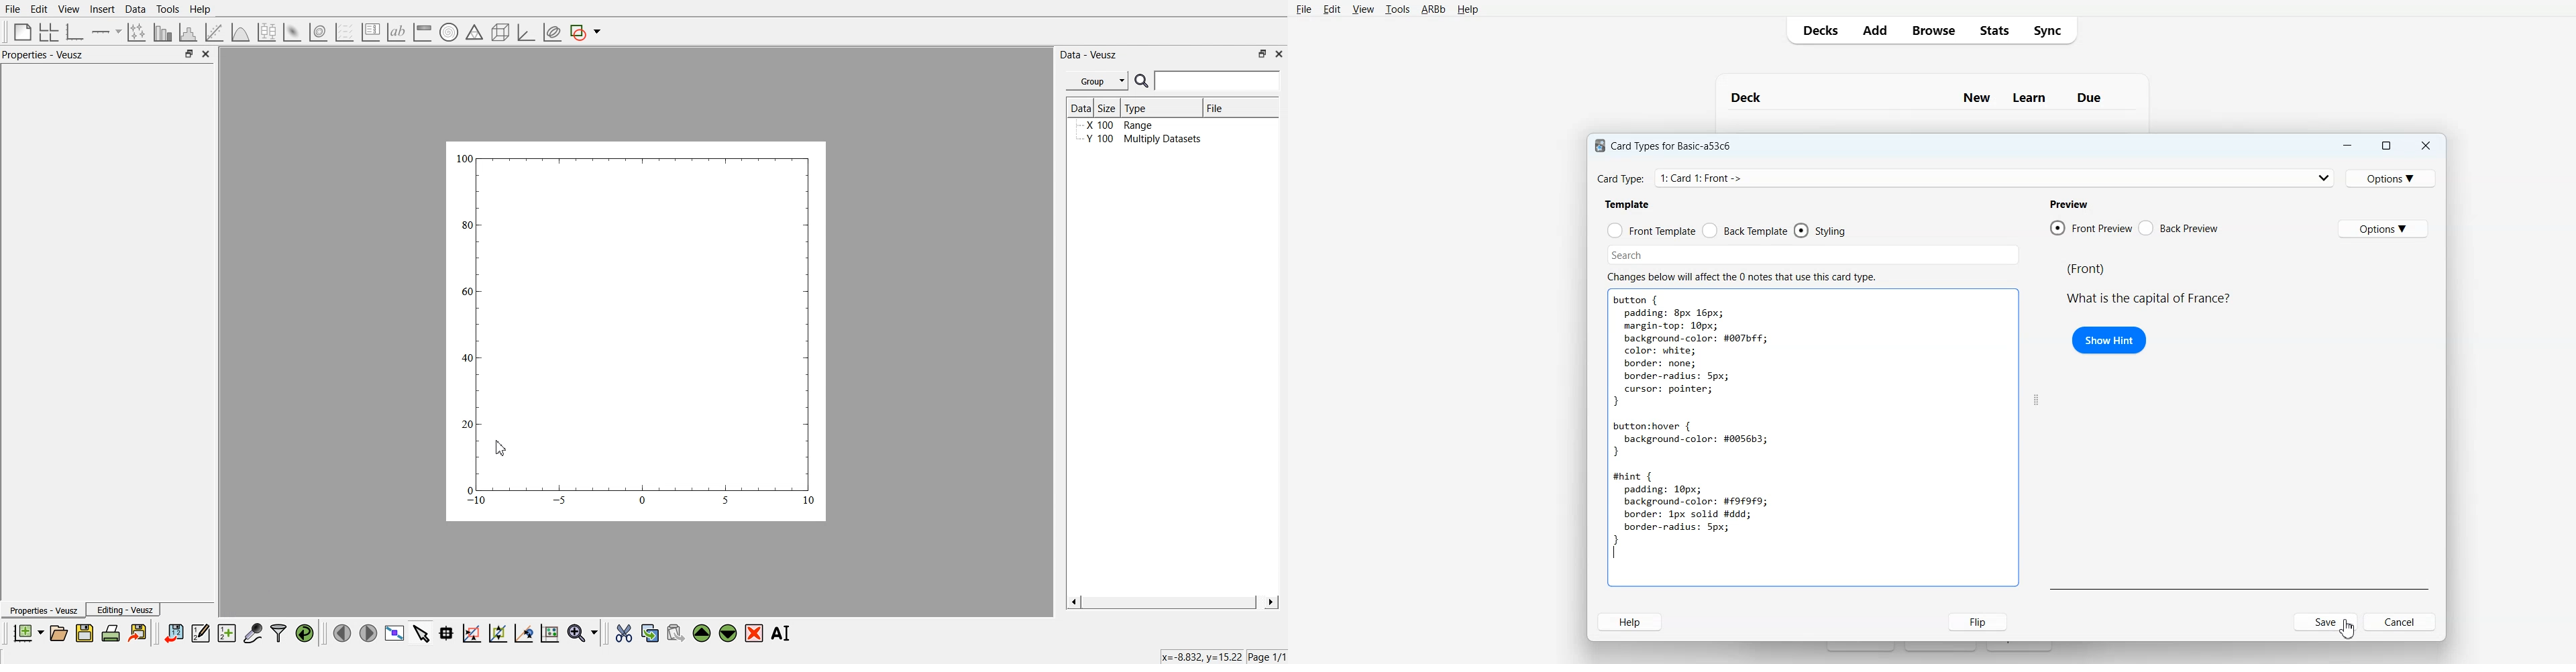 The height and width of the screenshot is (672, 2576). What do you see at coordinates (2348, 628) in the screenshot?
I see `Cursor` at bounding box center [2348, 628].